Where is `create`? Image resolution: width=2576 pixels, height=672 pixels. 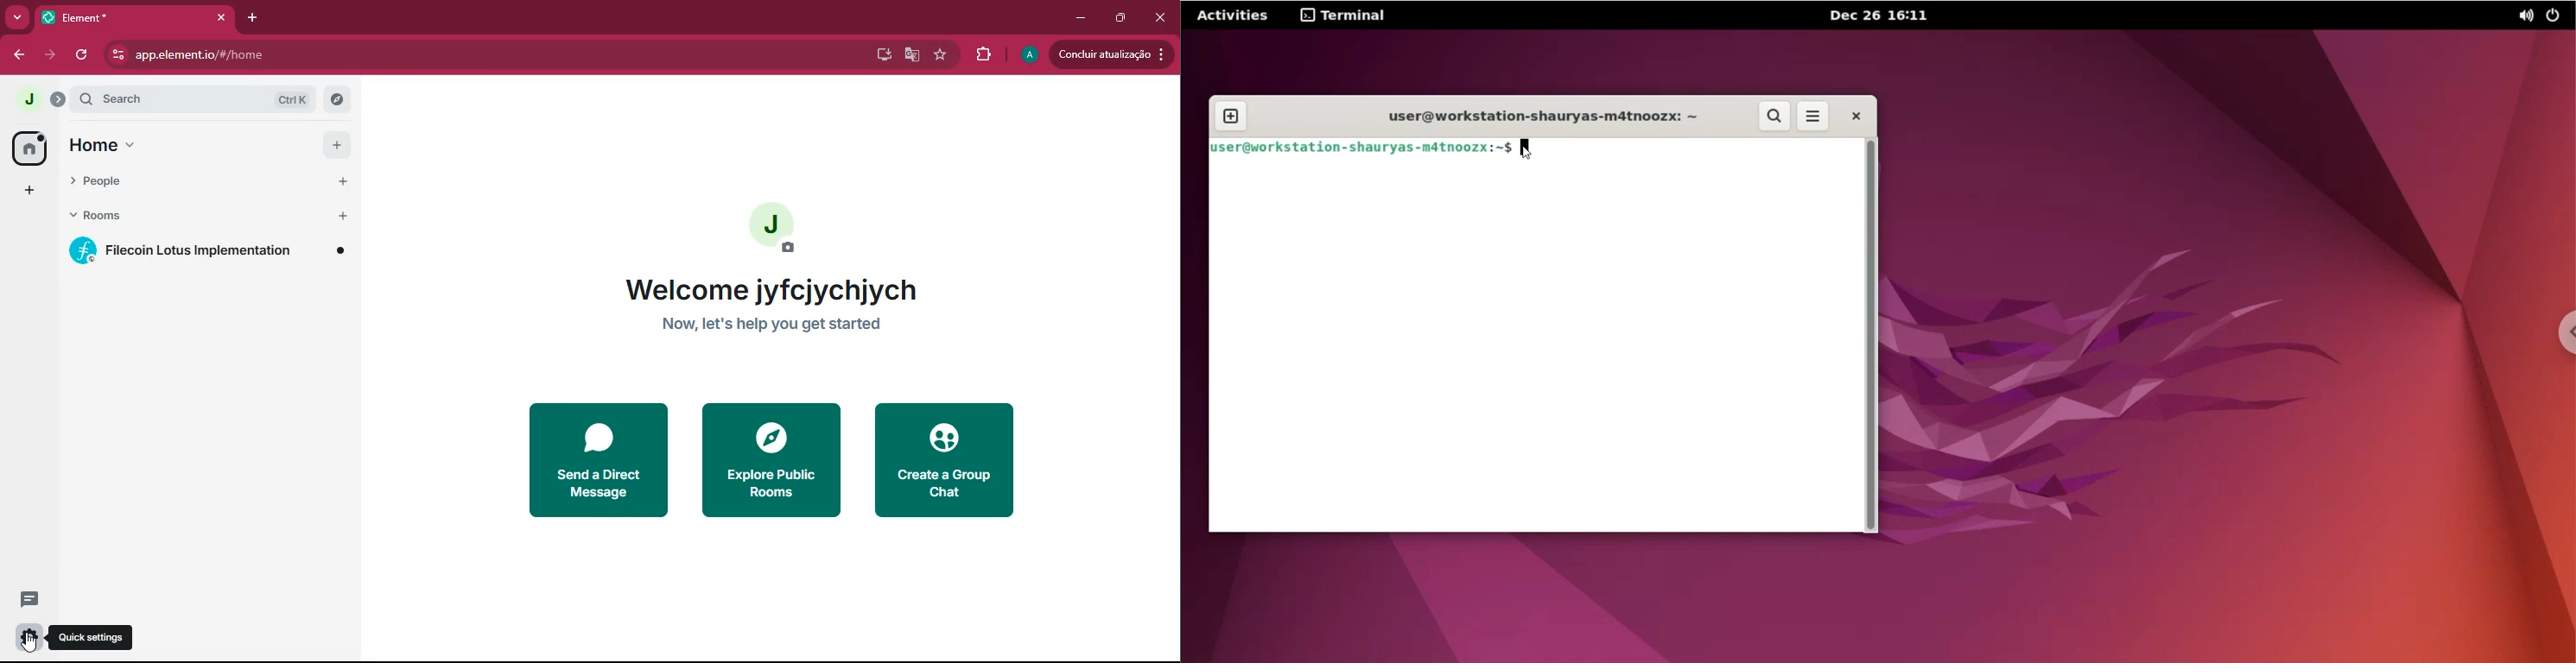
create is located at coordinates (949, 461).